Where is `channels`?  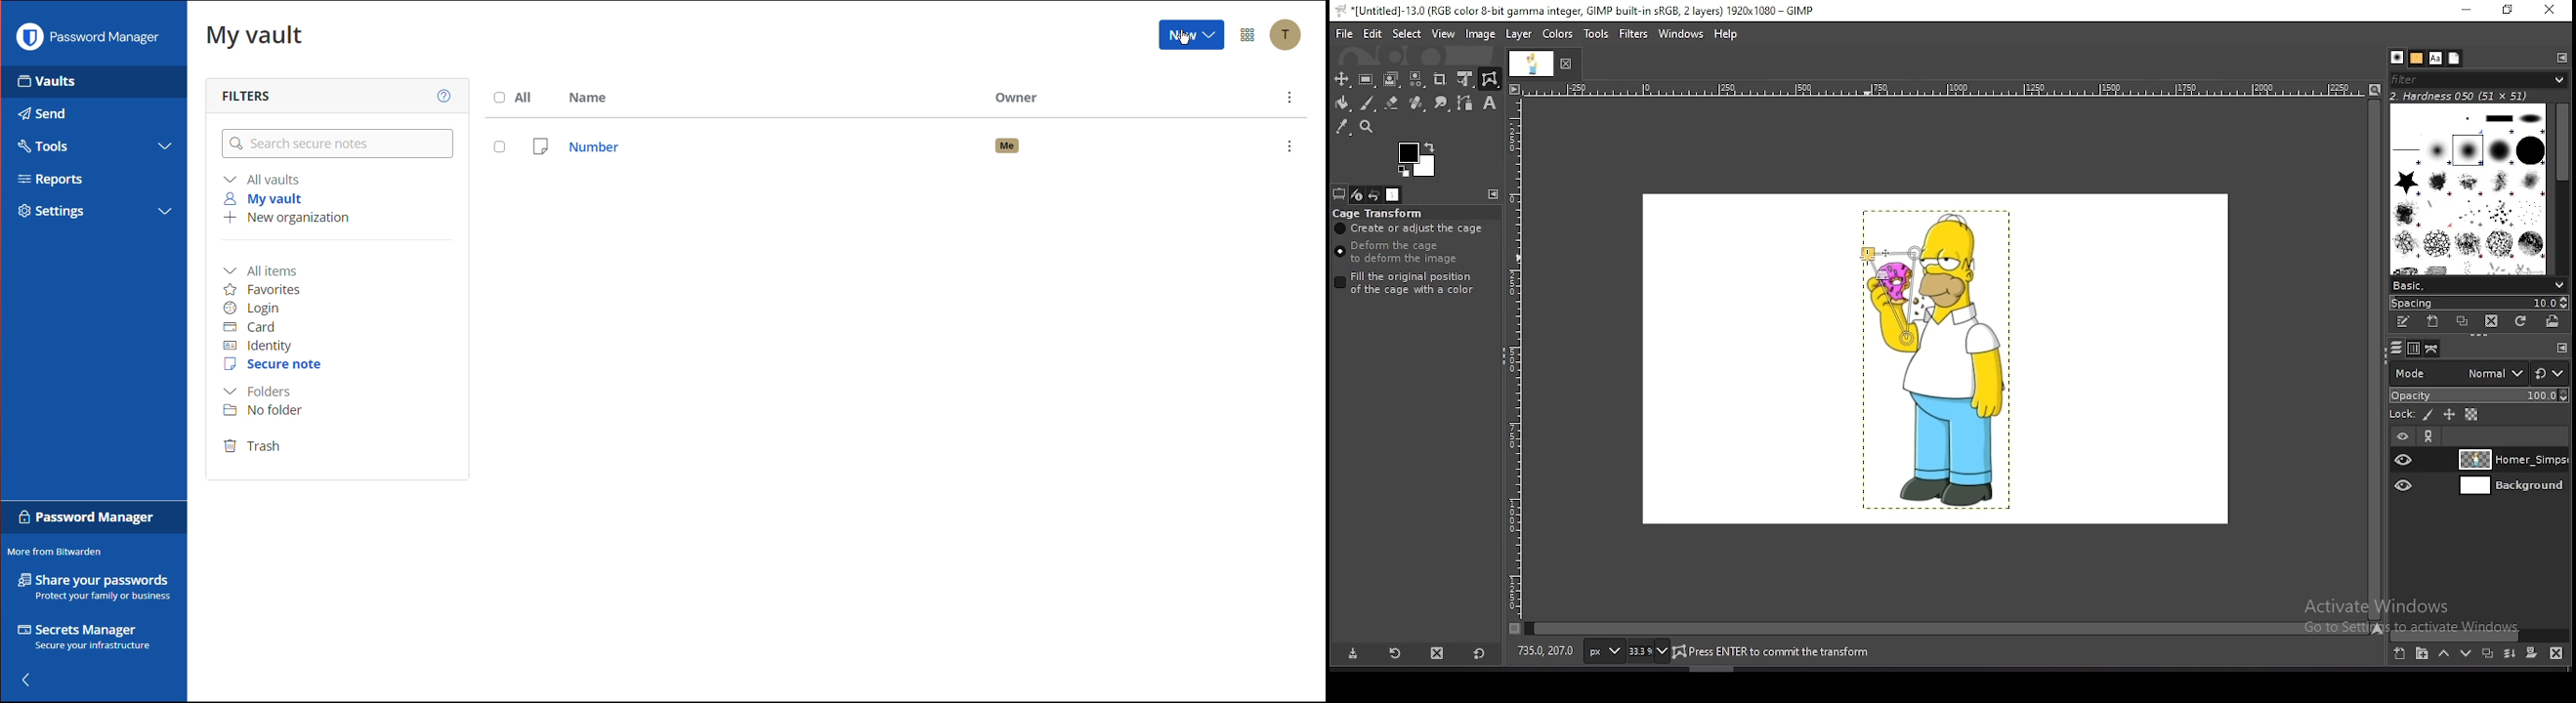
channels is located at coordinates (2412, 348).